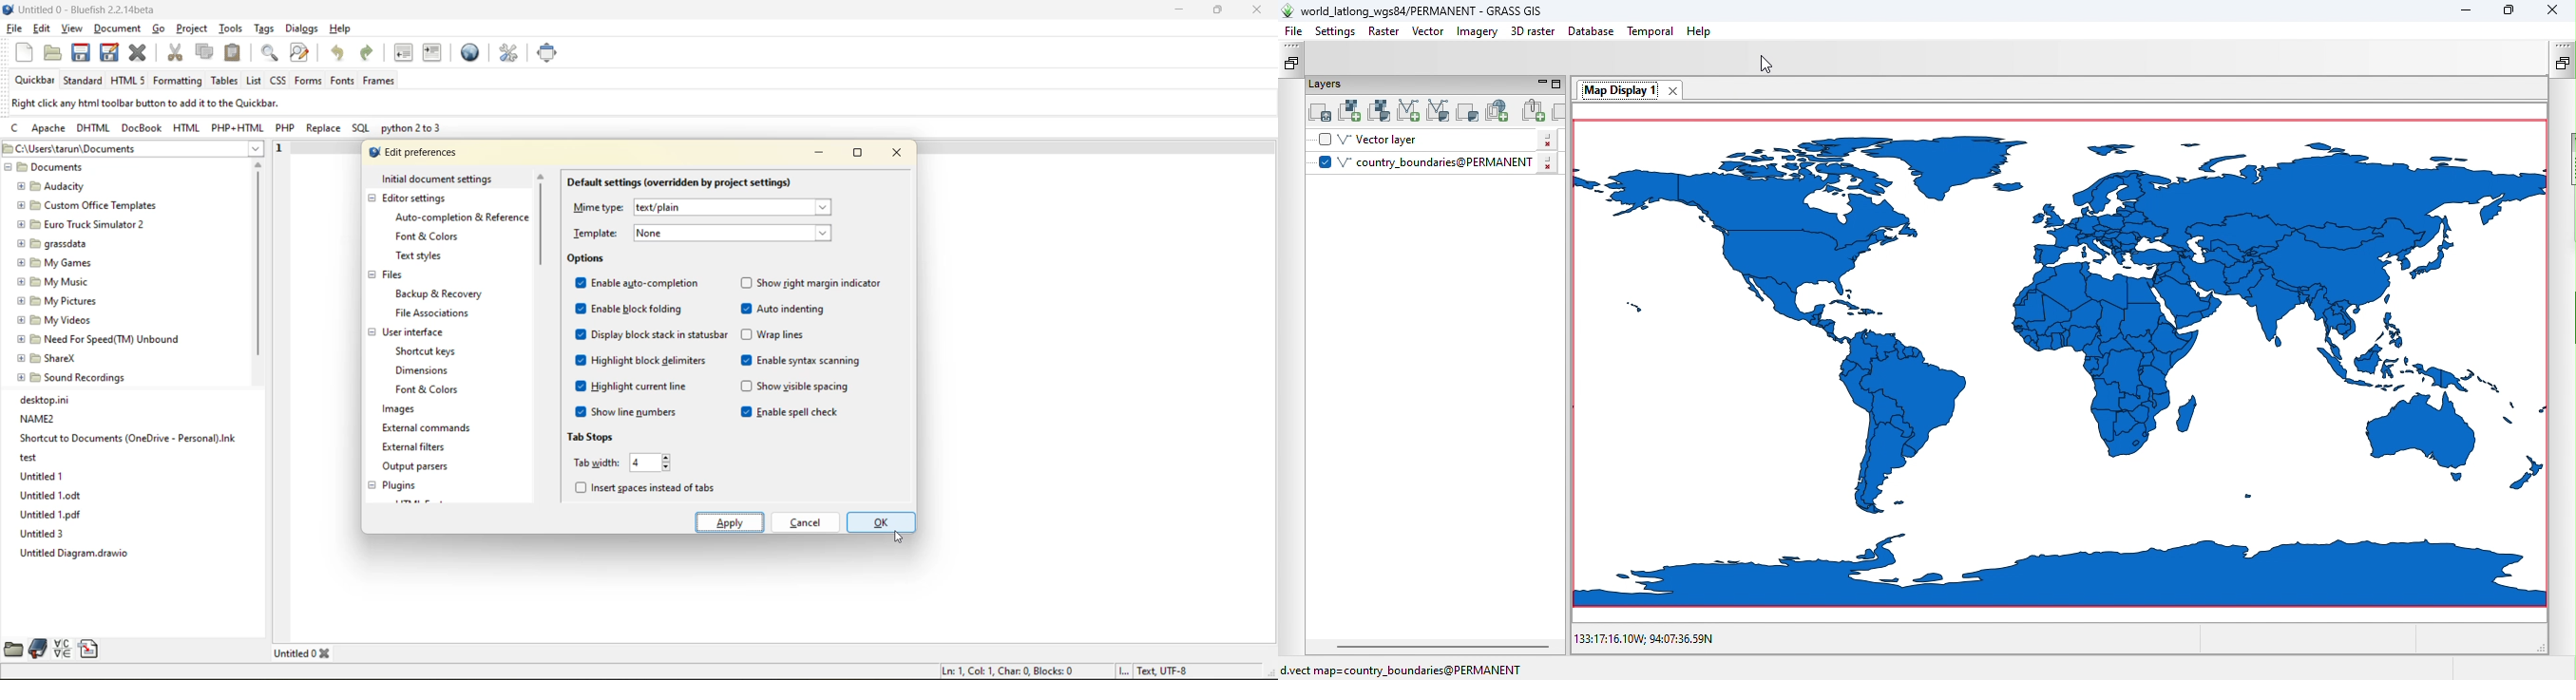 The width and height of the screenshot is (2576, 700). Describe the element at coordinates (264, 29) in the screenshot. I see `tags` at that location.